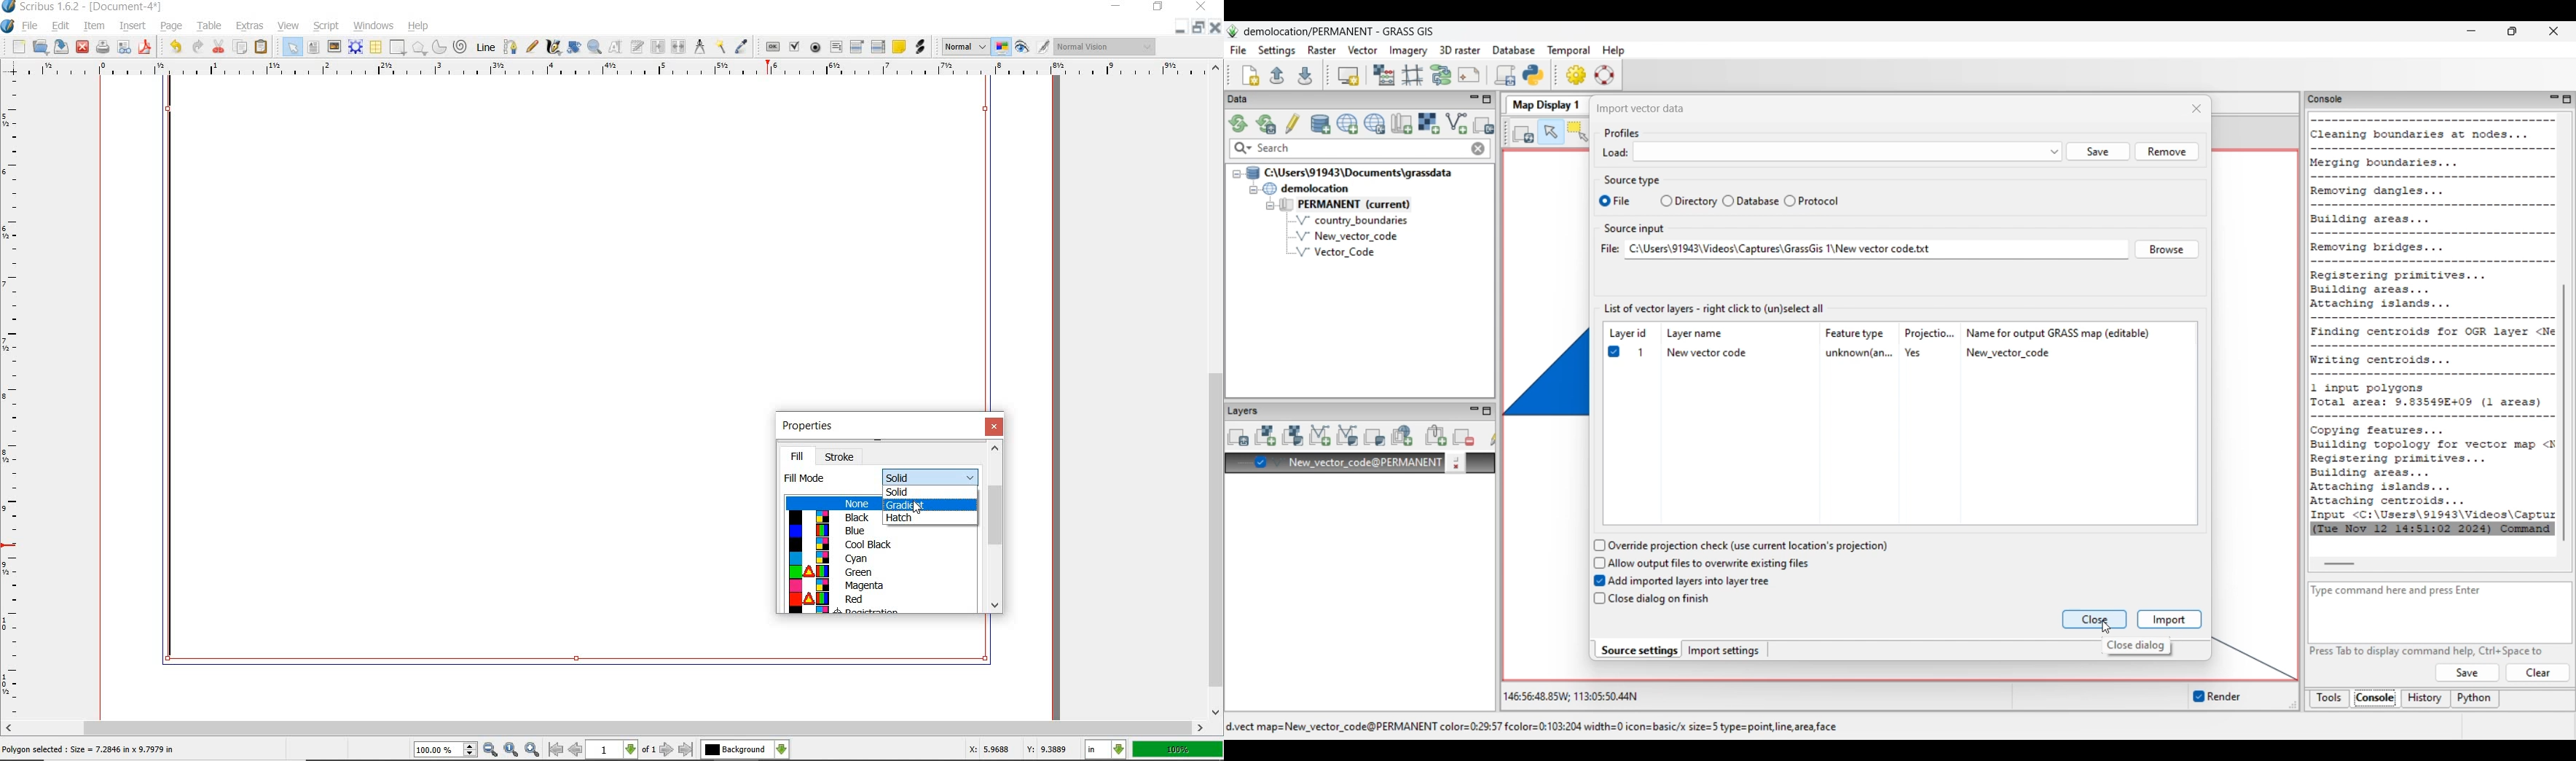 Image resolution: width=2576 pixels, height=784 pixels. What do you see at coordinates (856, 46) in the screenshot?
I see `pdf combo box` at bounding box center [856, 46].